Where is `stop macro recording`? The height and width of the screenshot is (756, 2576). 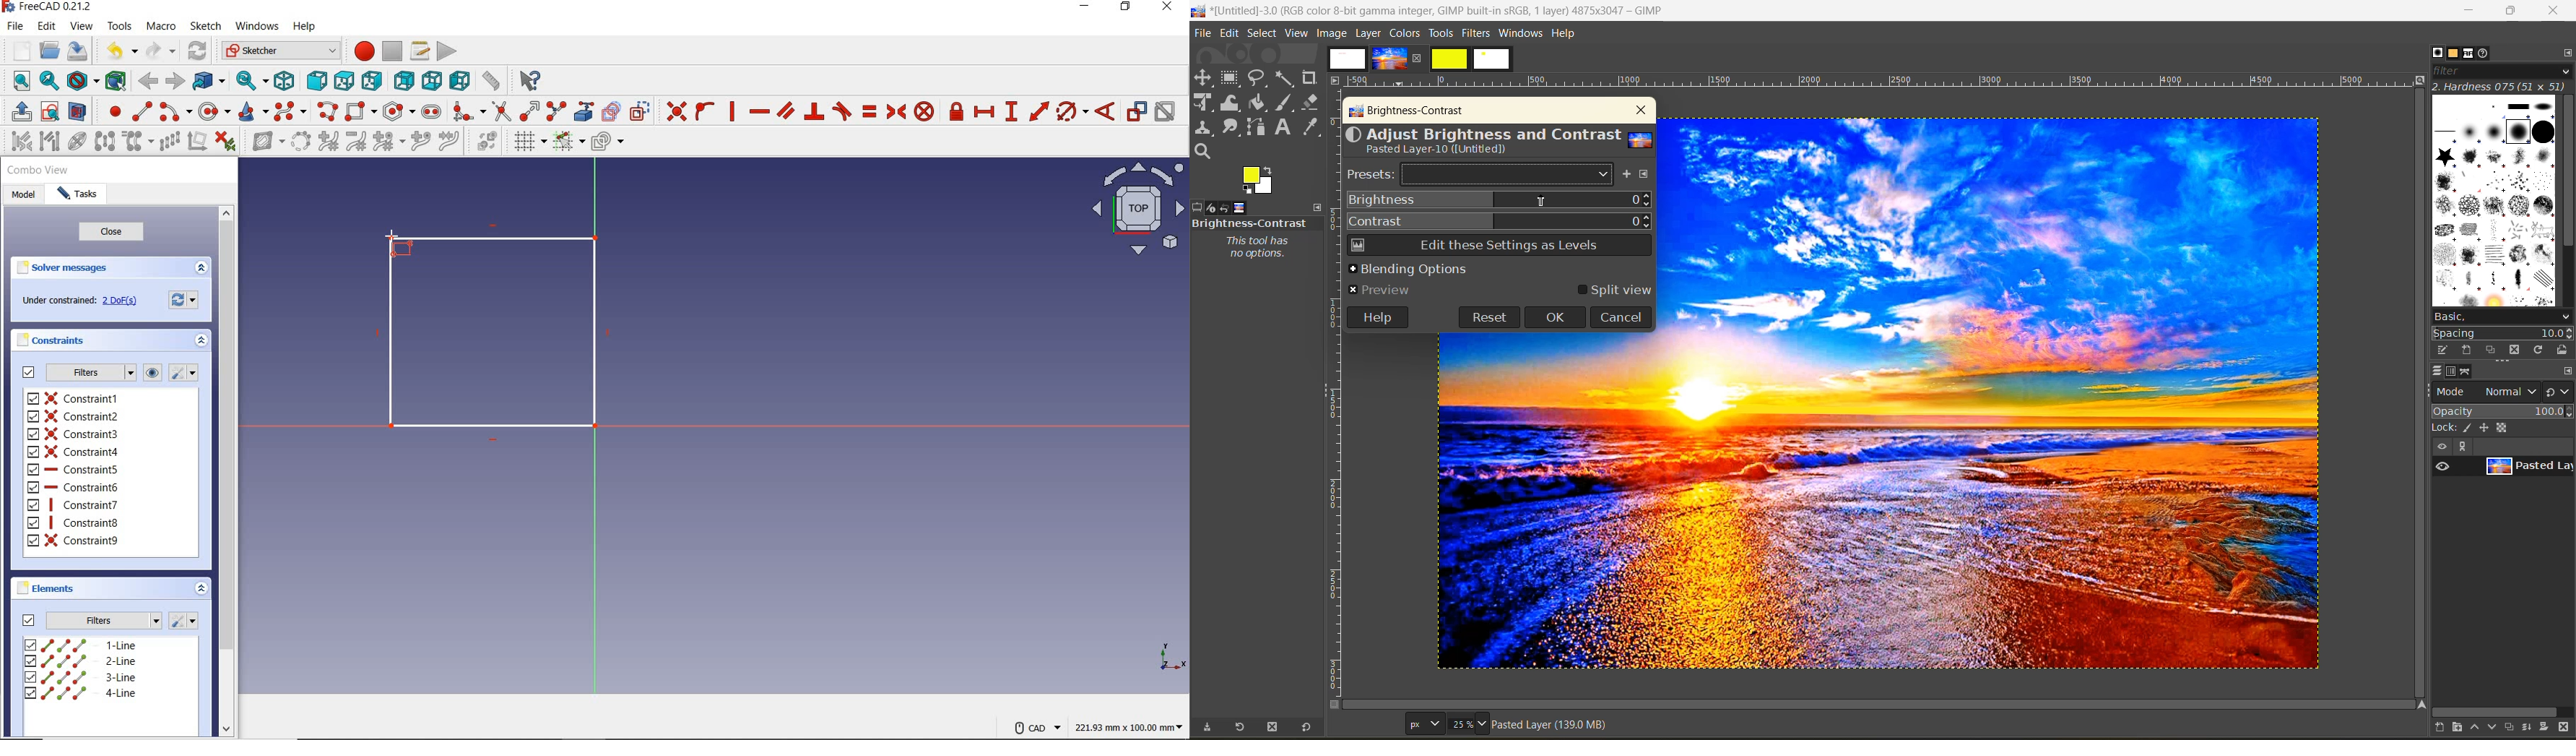
stop macro recording is located at coordinates (392, 52).